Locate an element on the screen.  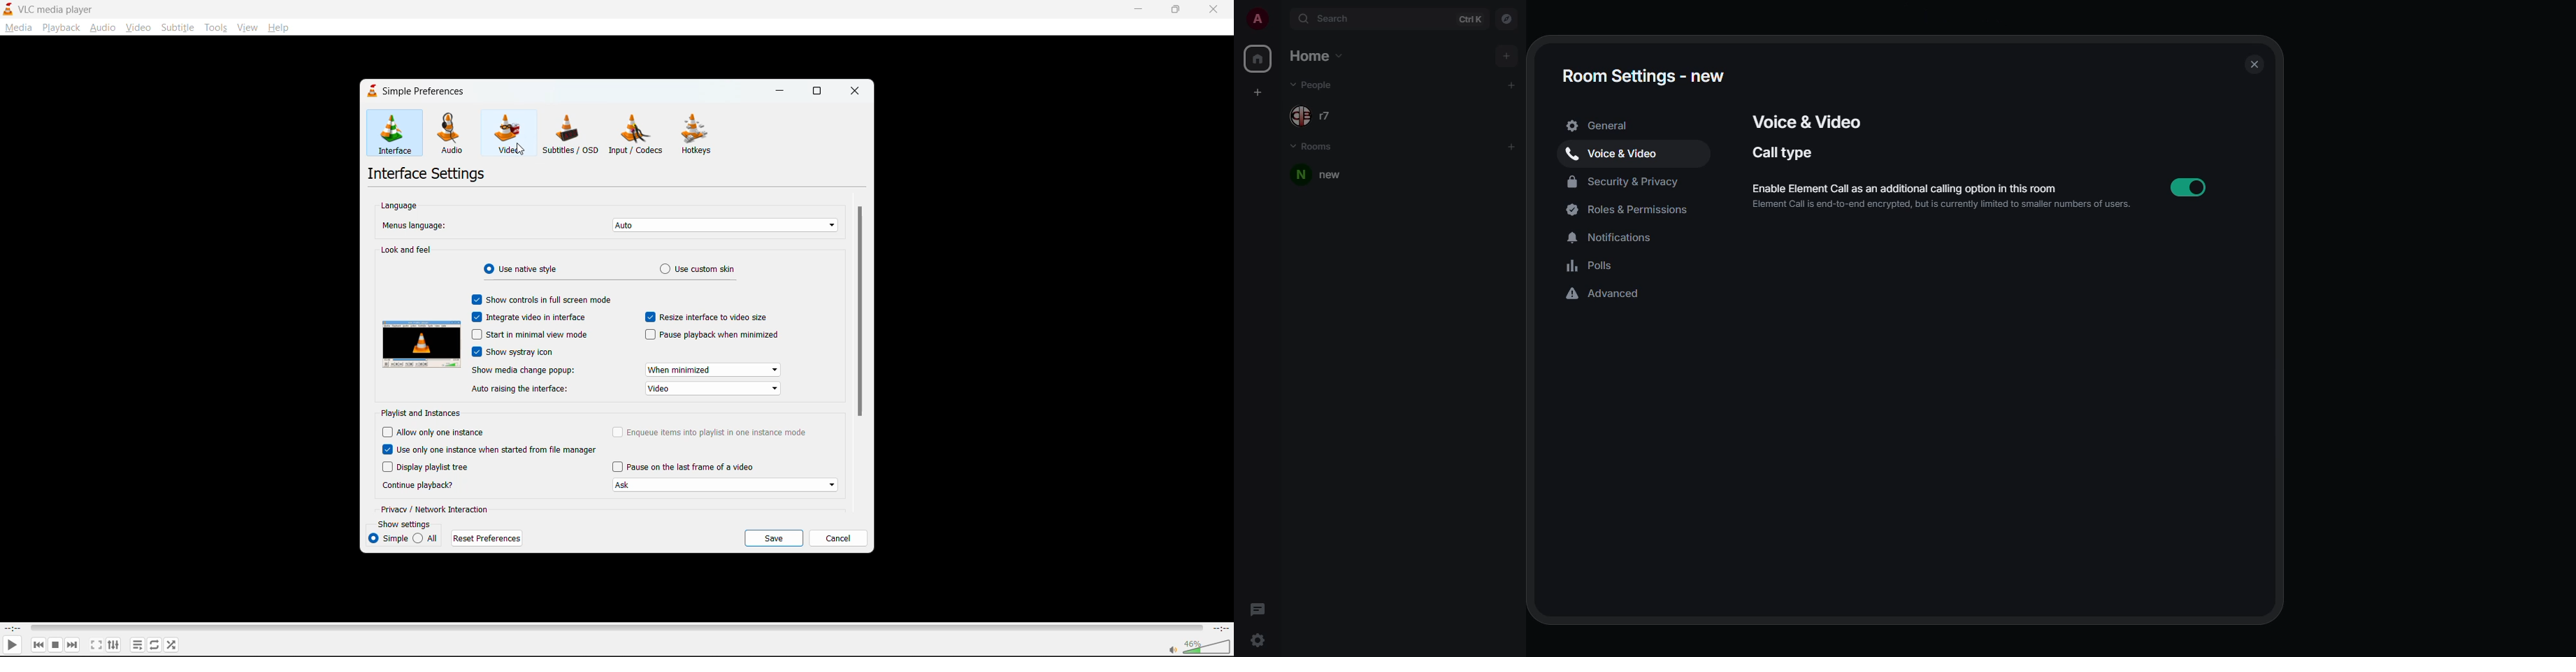
track slider is located at coordinates (613, 627).